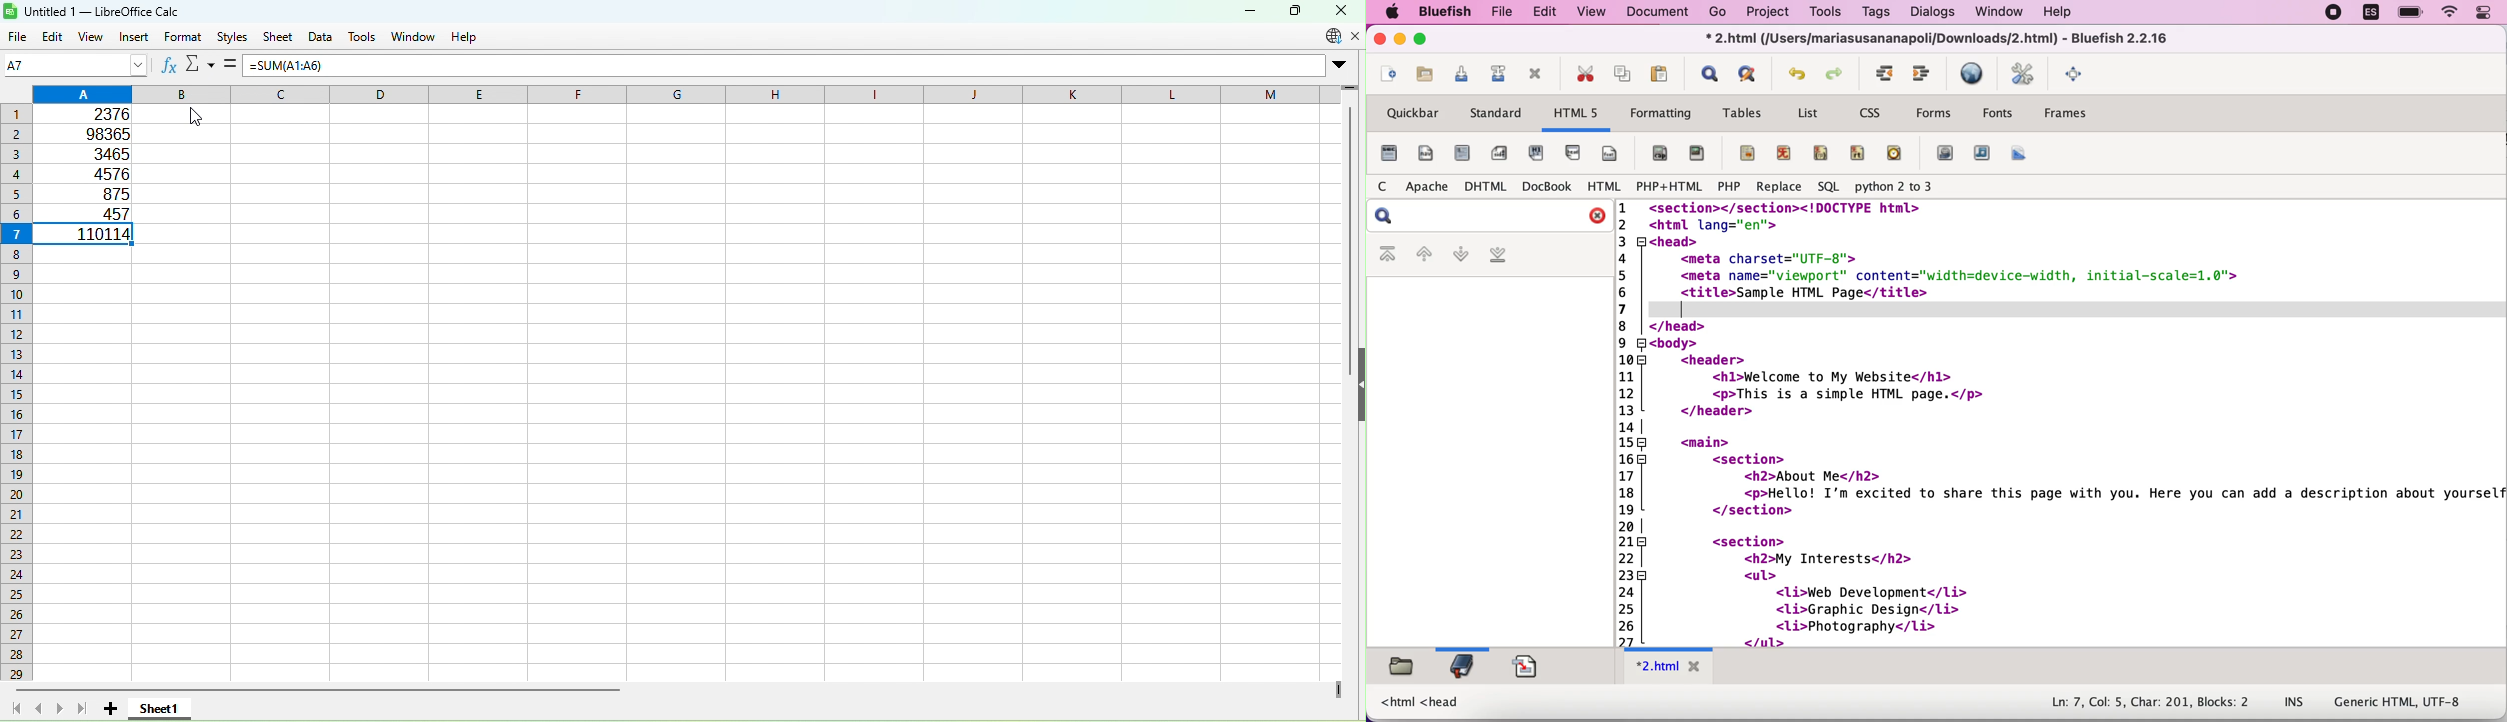 Image resolution: width=2520 pixels, height=728 pixels. Describe the element at coordinates (690, 465) in the screenshot. I see `Cells` at that location.